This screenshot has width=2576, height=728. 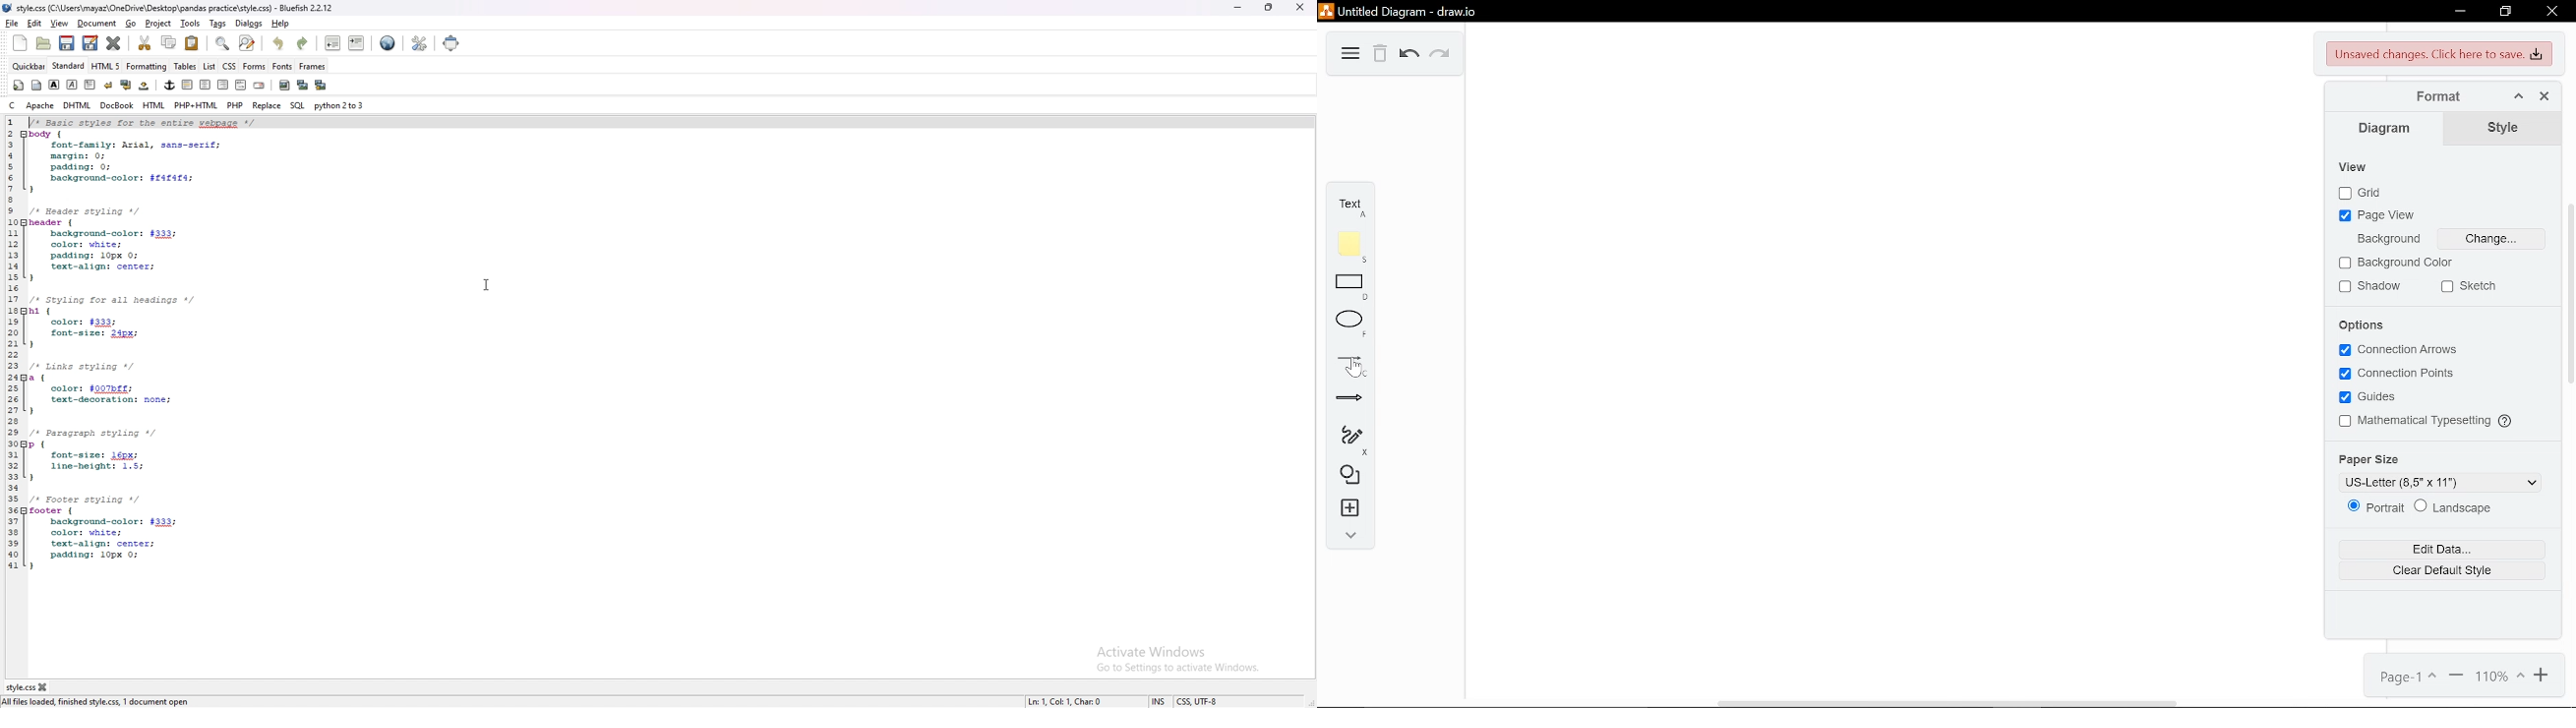 What do you see at coordinates (1348, 205) in the screenshot?
I see `Text` at bounding box center [1348, 205].